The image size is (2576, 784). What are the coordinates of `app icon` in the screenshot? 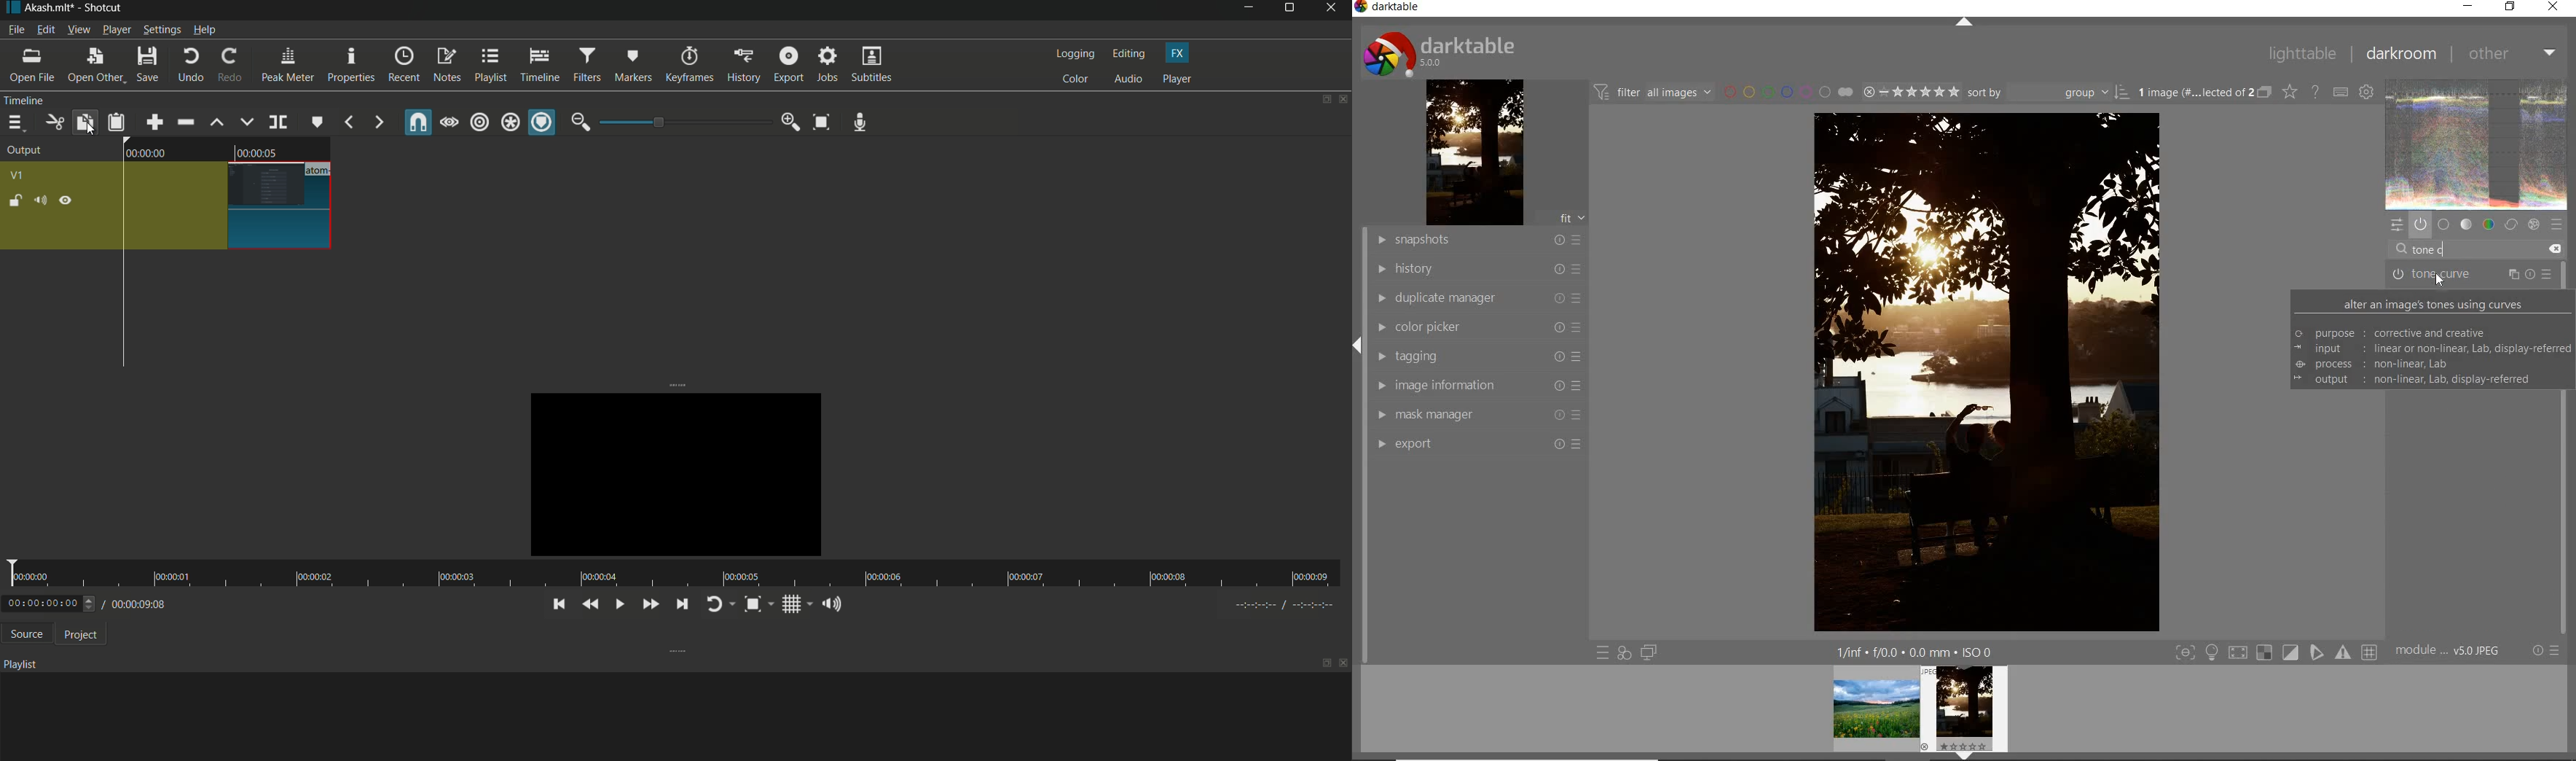 It's located at (11, 8).